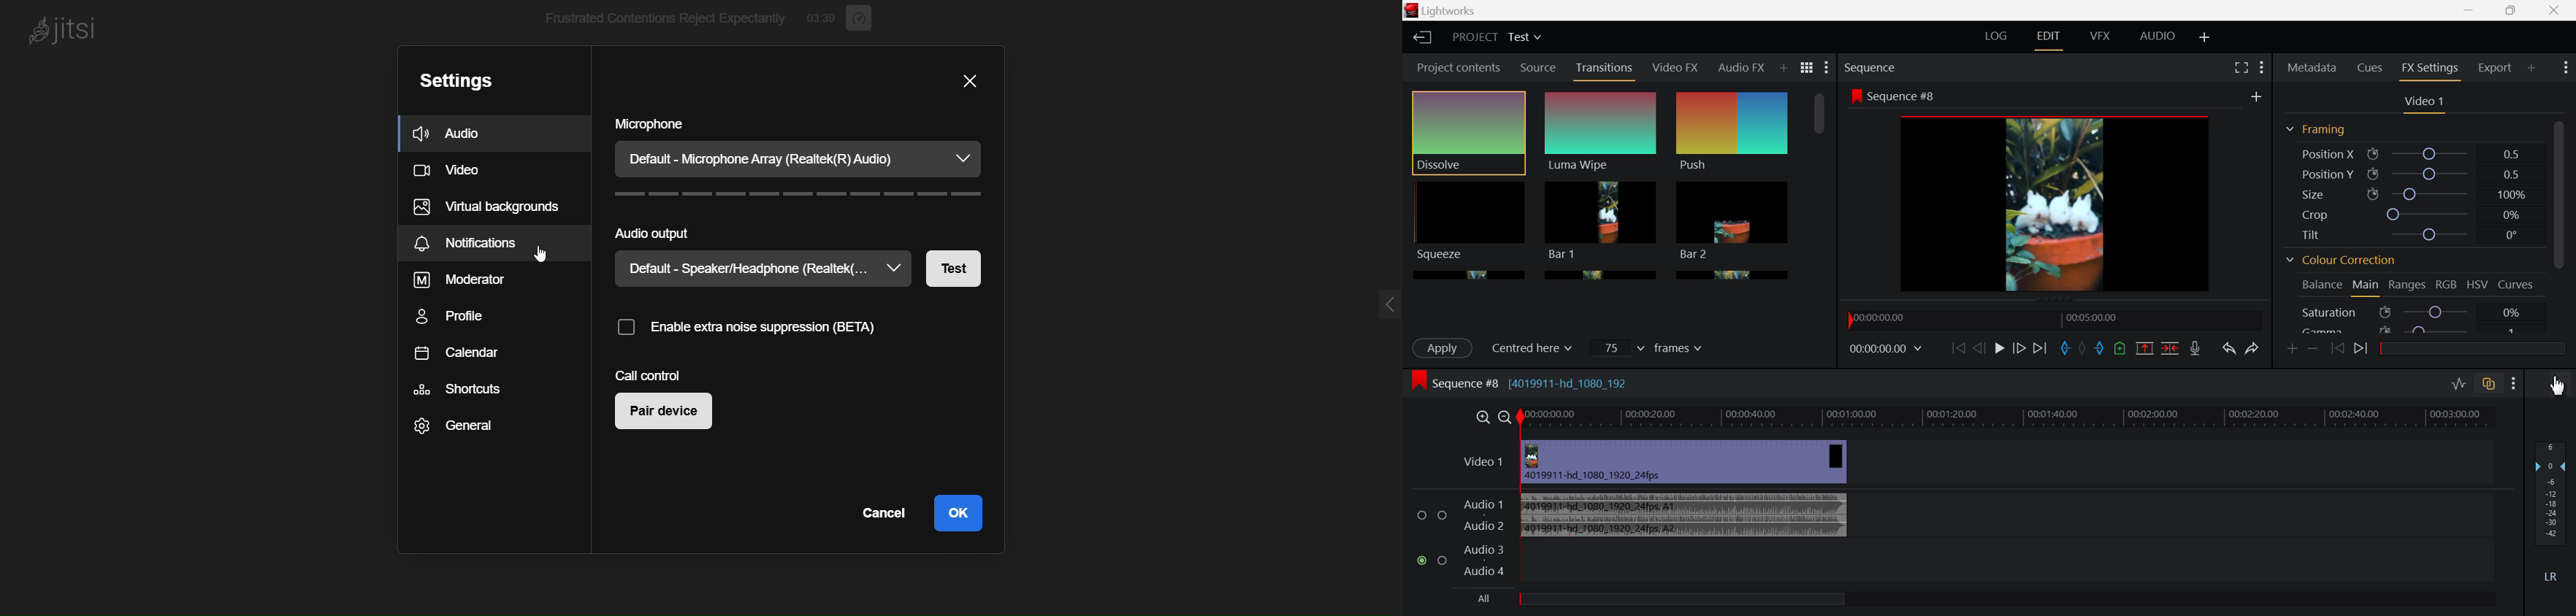 The width and height of the screenshot is (2576, 616). What do you see at coordinates (2416, 330) in the screenshot?
I see `Gamma` at bounding box center [2416, 330].